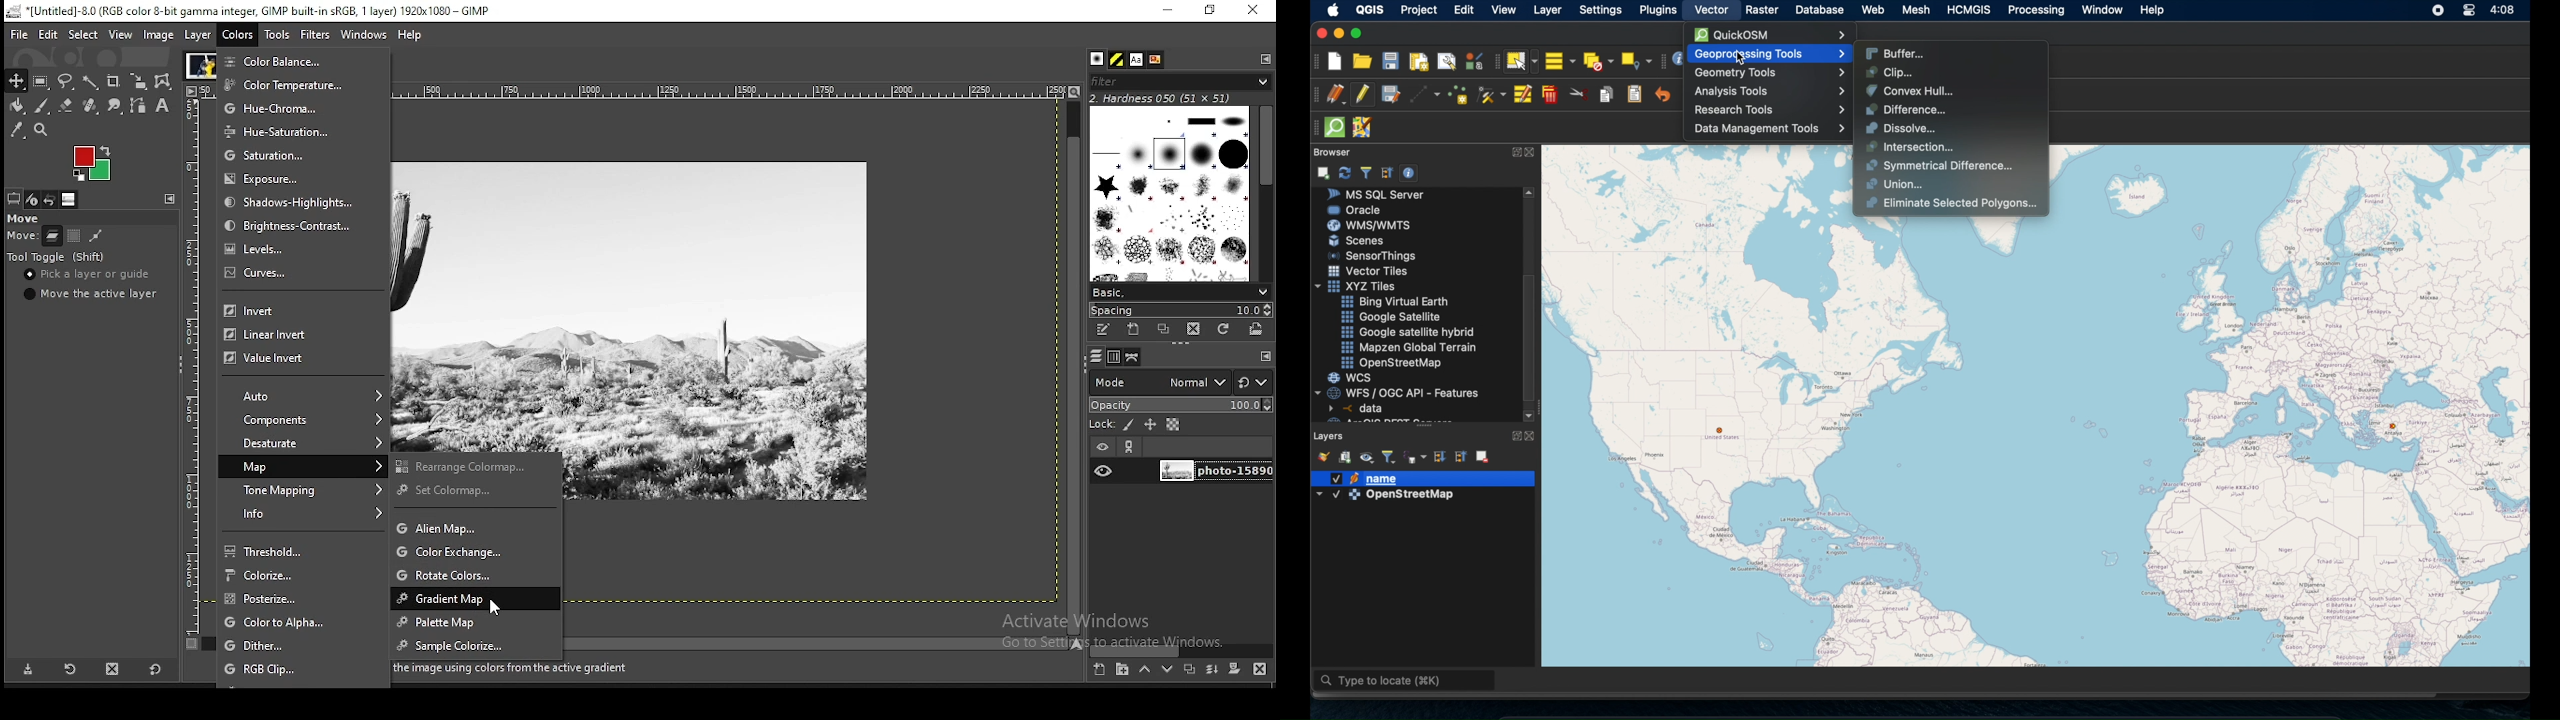 The height and width of the screenshot is (728, 2576). I want to click on HCMGIS, so click(1971, 10).